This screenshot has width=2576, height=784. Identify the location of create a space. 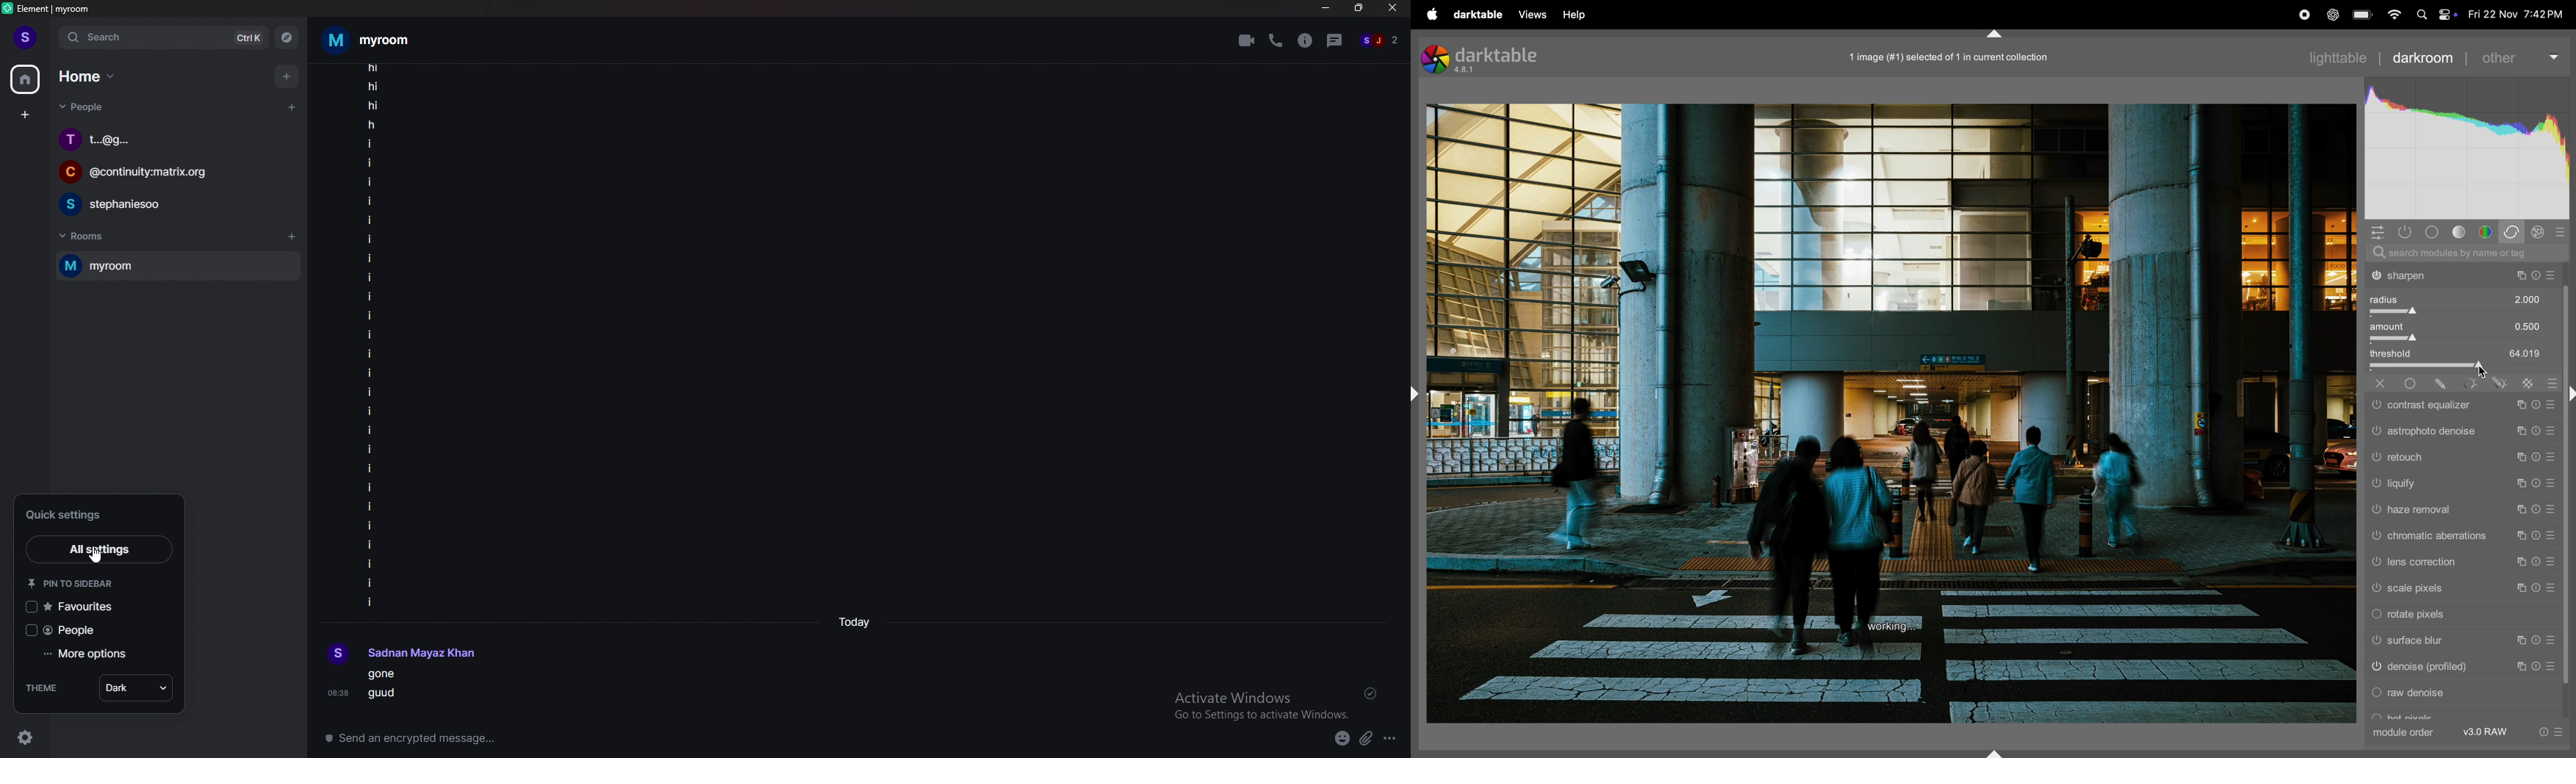
(24, 115).